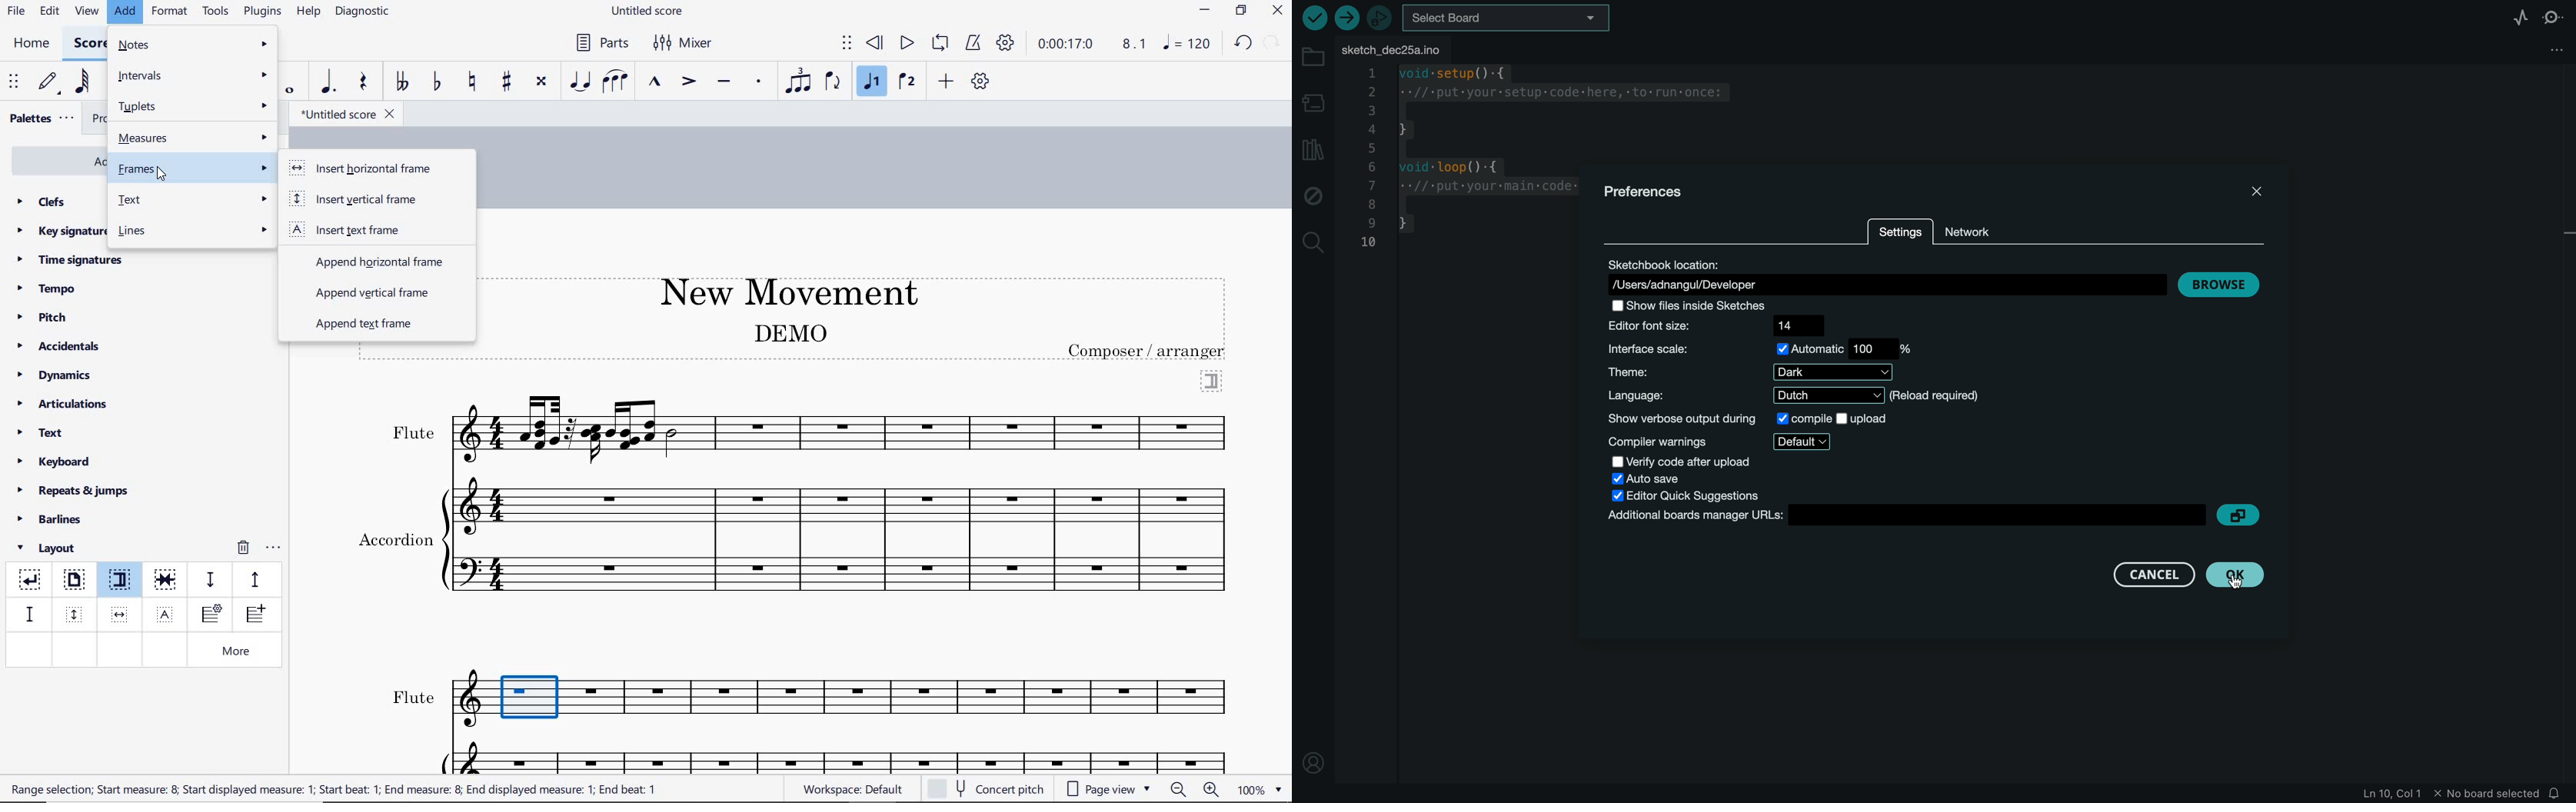 This screenshot has height=812, width=2576. What do you see at coordinates (167, 580) in the screenshot?
I see `keep measure on the same system` at bounding box center [167, 580].